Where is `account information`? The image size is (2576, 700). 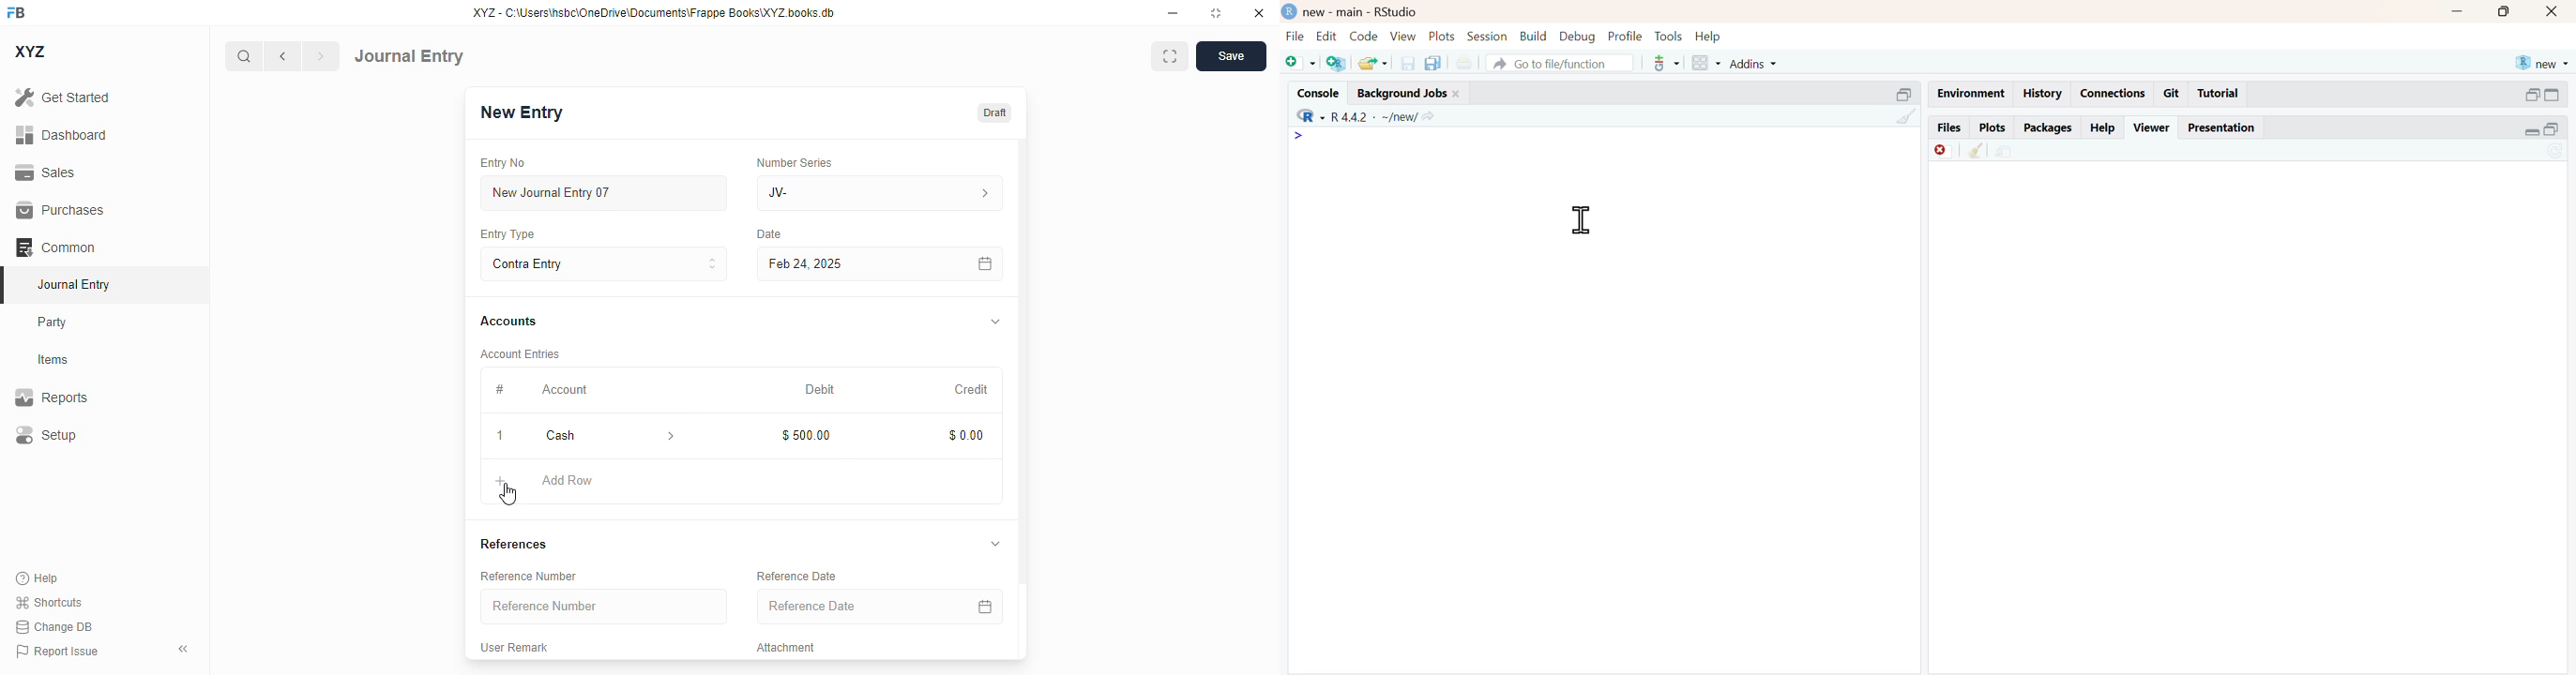 account information is located at coordinates (668, 435).